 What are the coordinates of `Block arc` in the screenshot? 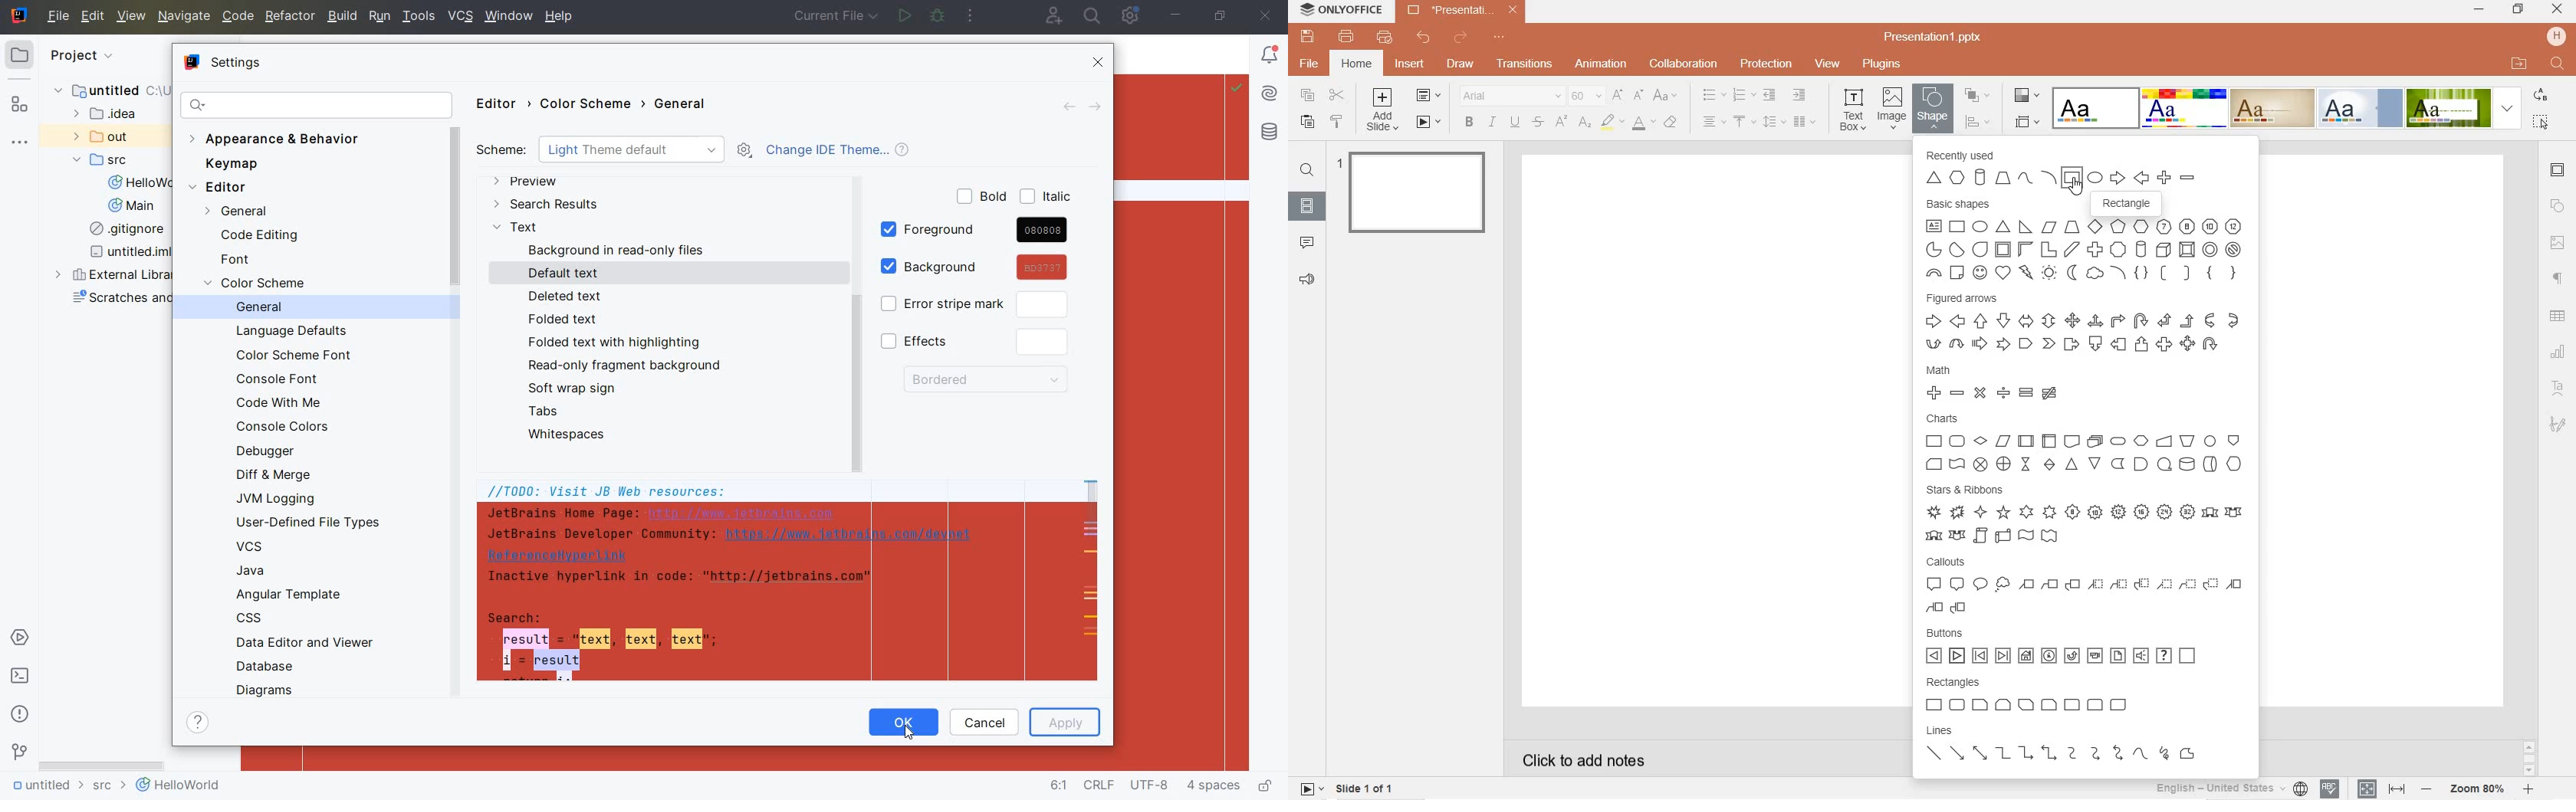 It's located at (1934, 274).